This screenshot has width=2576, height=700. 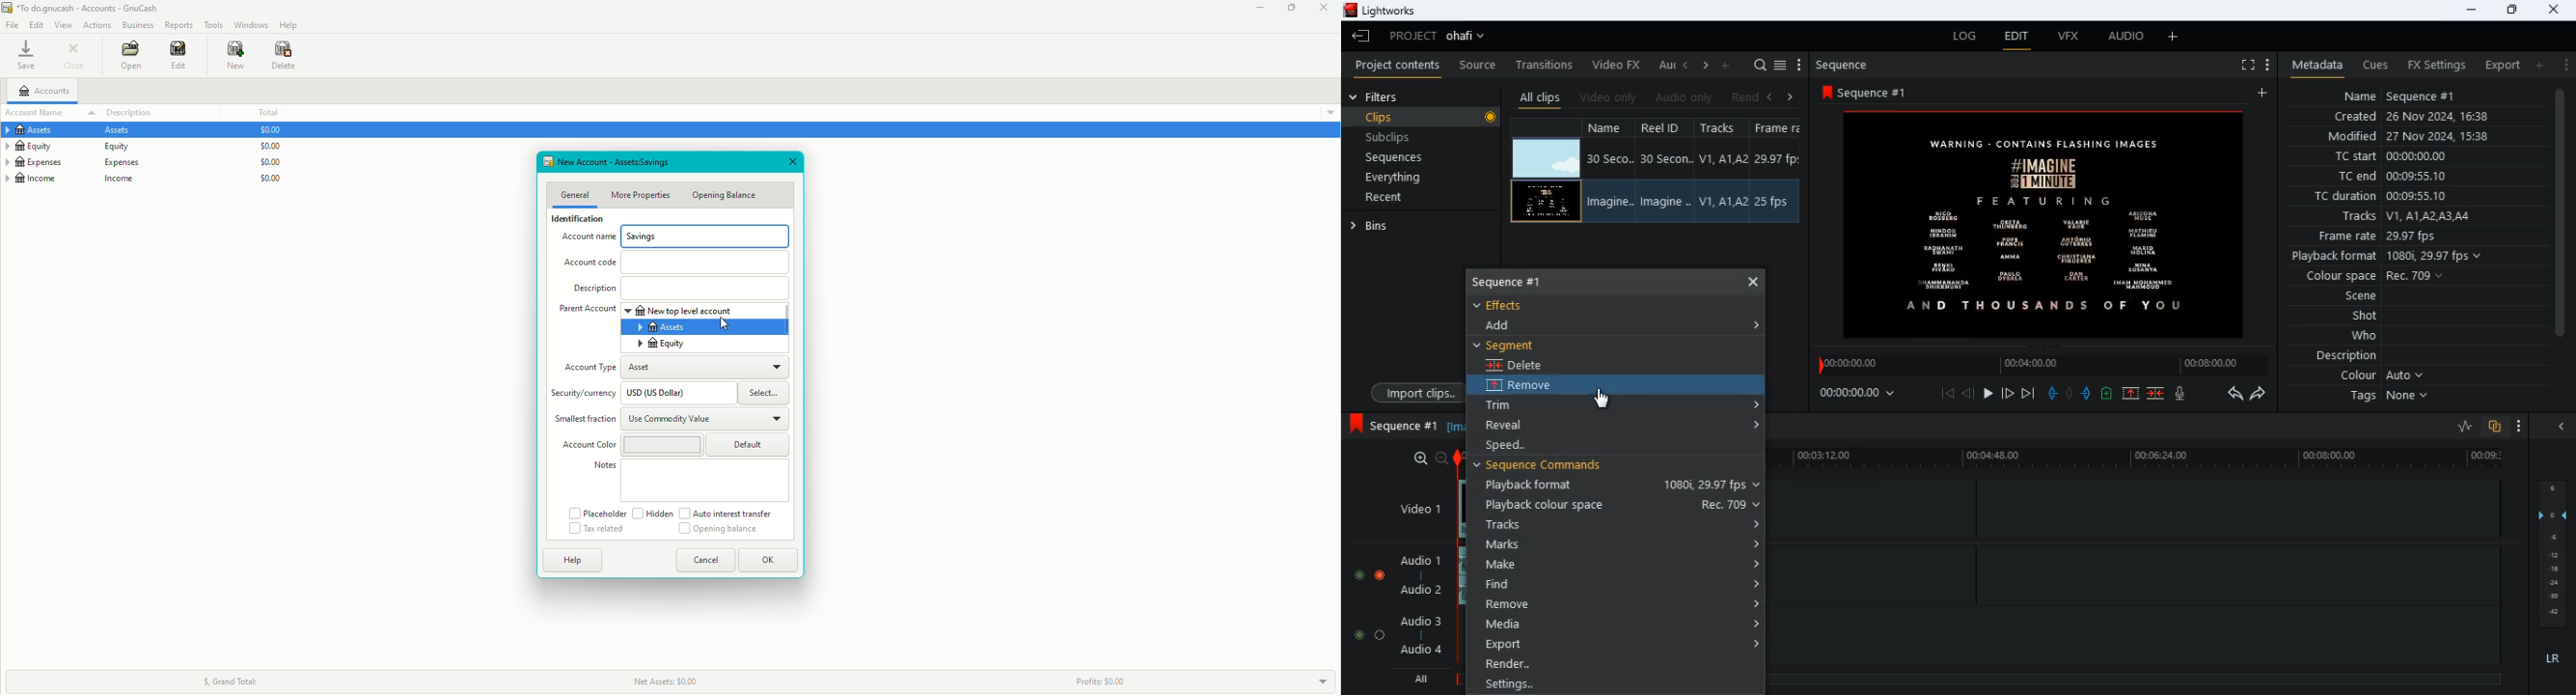 I want to click on more, so click(x=2563, y=64).